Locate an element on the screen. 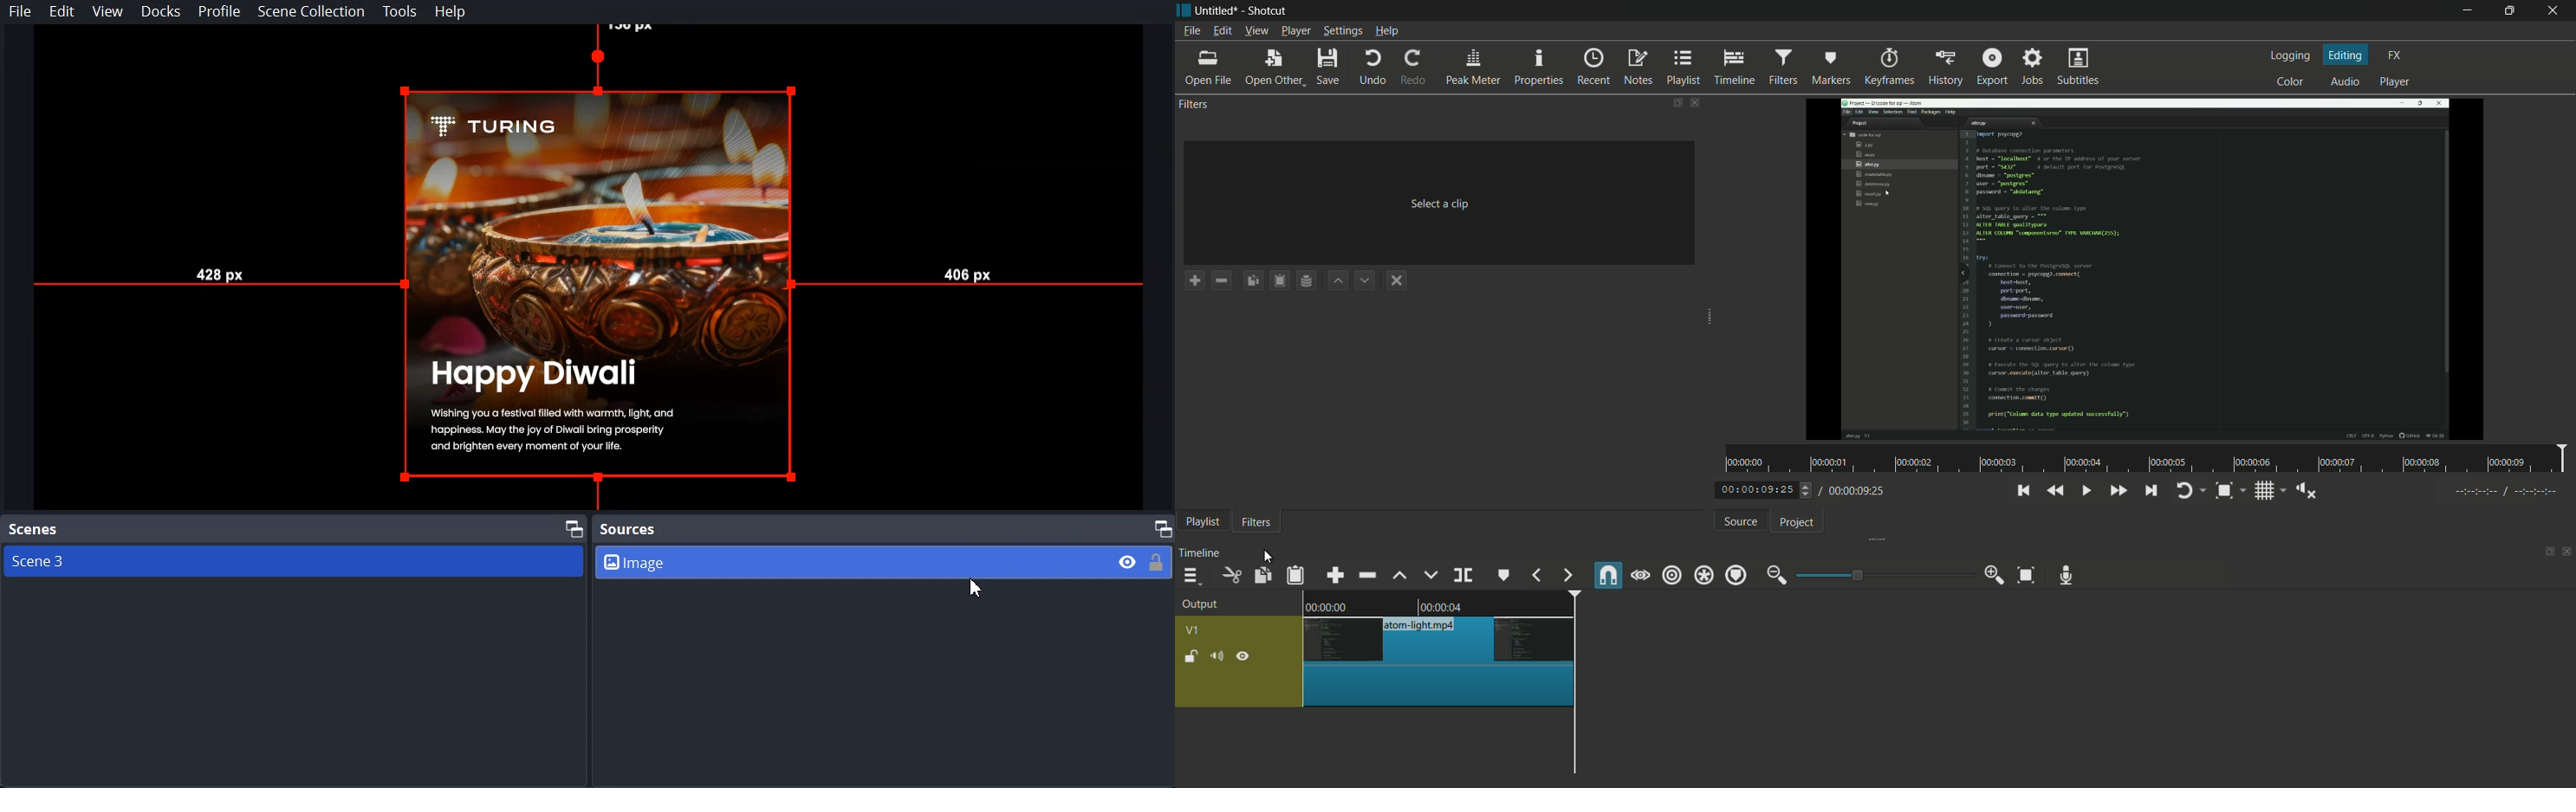  timeline is located at coordinates (1737, 68).